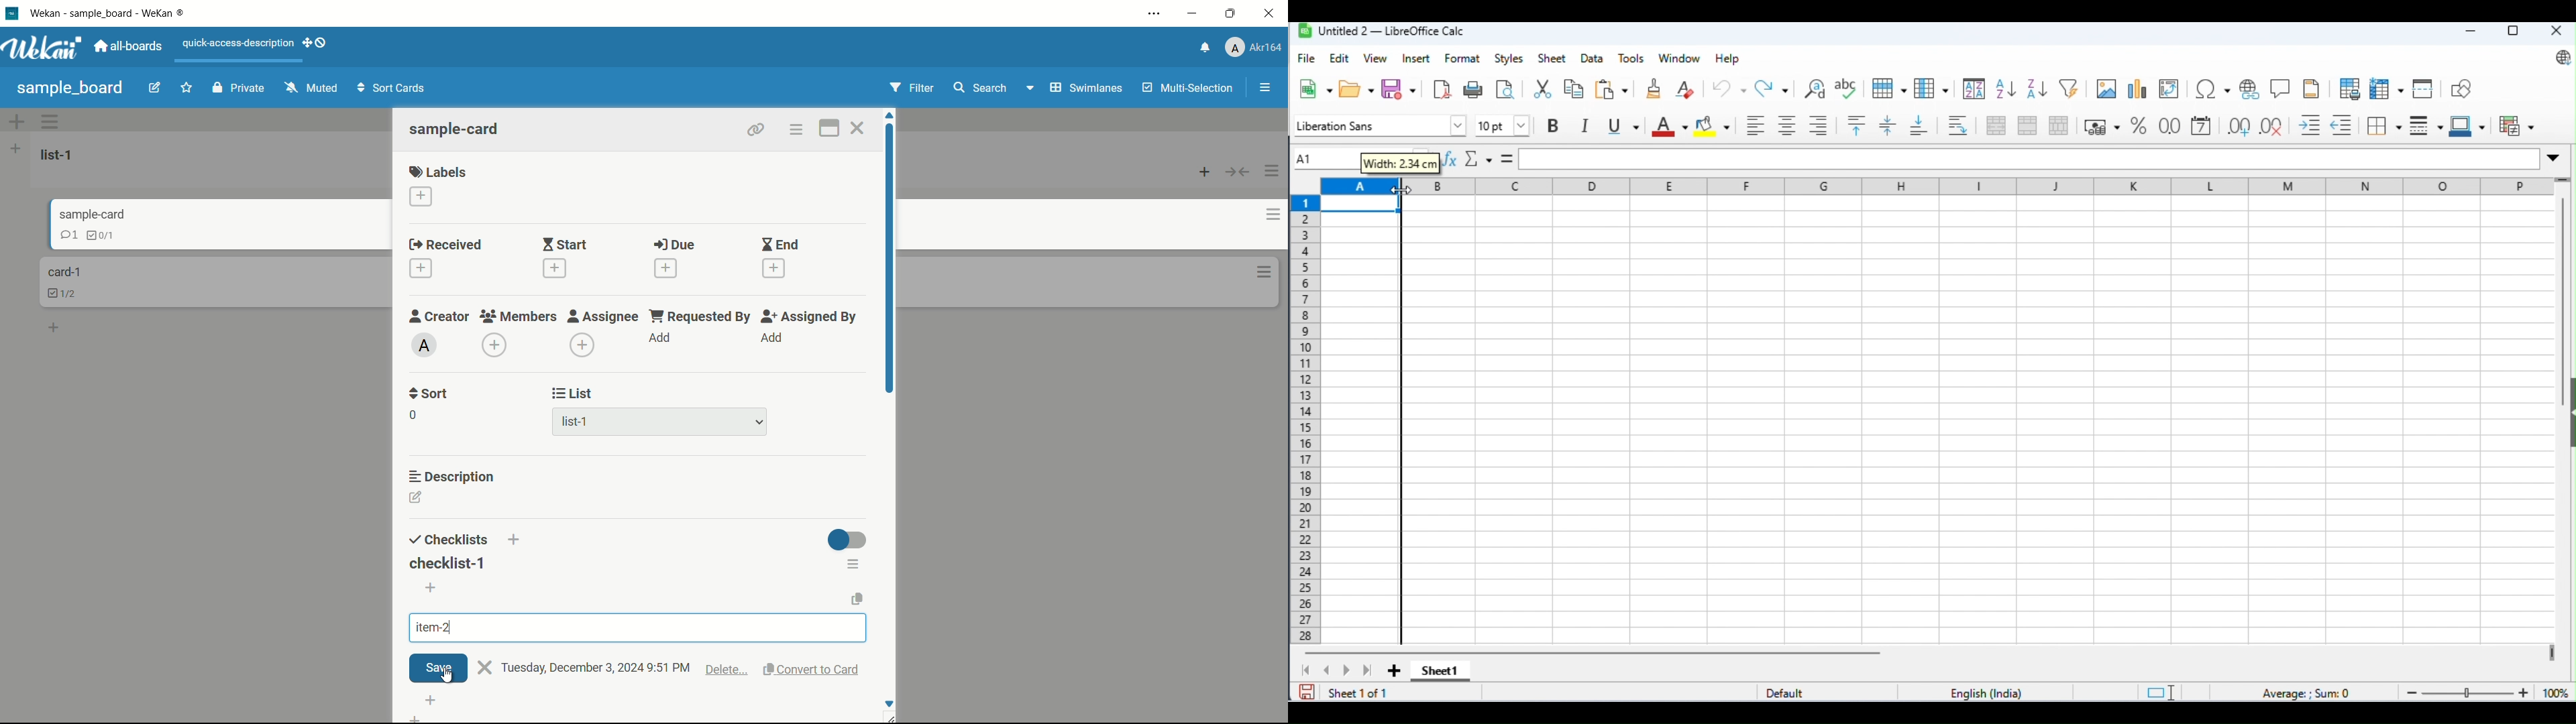 This screenshot has width=2576, height=728. Describe the element at coordinates (1205, 173) in the screenshot. I see `add card to top of list` at that location.